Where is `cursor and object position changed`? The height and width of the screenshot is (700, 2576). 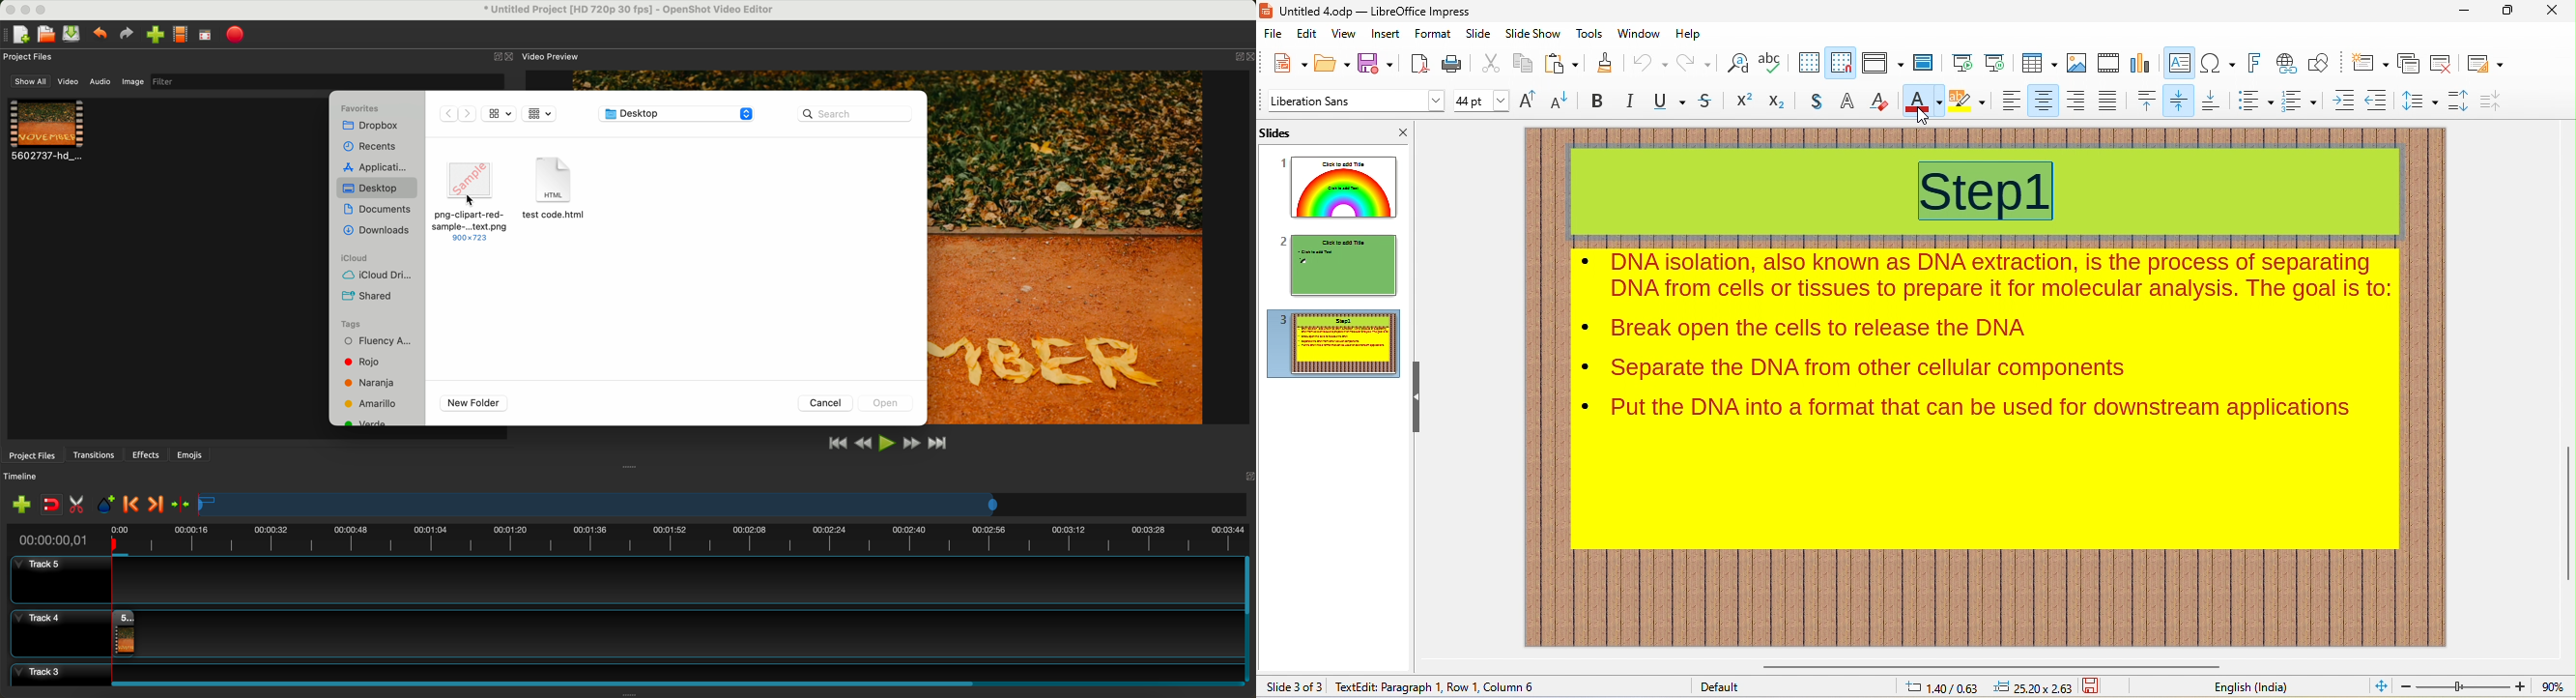 cursor and object position changed is located at coordinates (1989, 687).